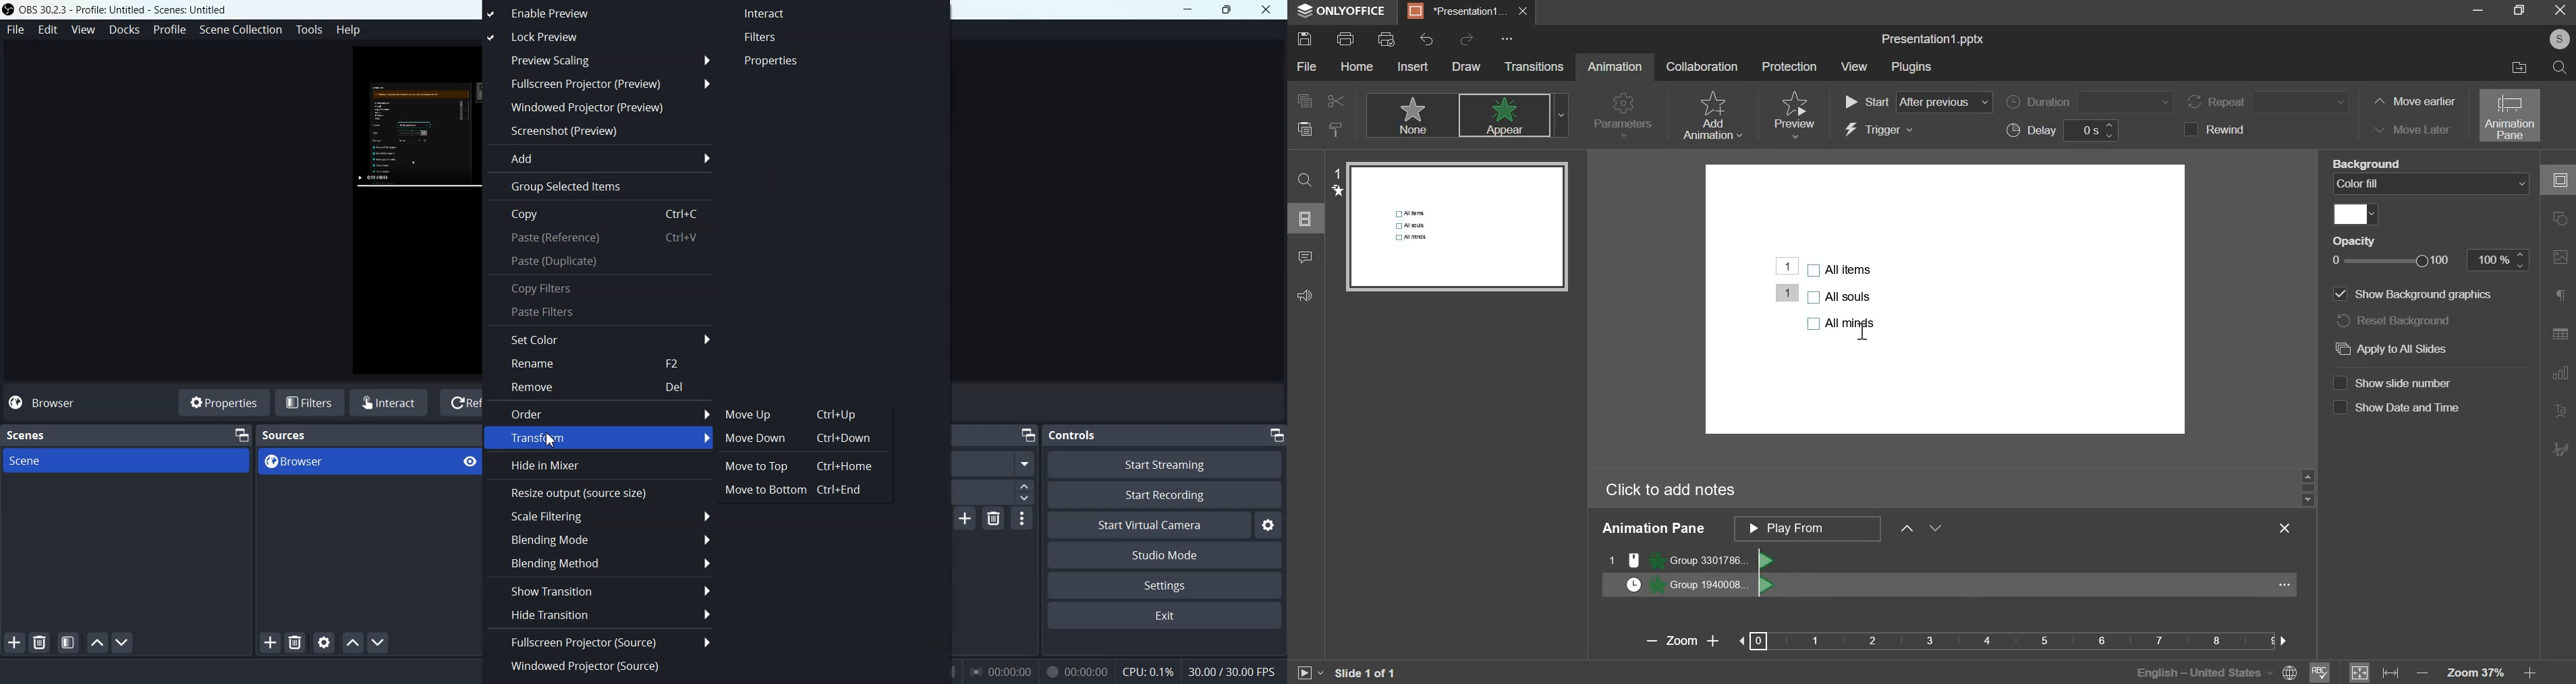 Image resolution: width=2576 pixels, height=700 pixels. I want to click on Add Source, so click(270, 642).